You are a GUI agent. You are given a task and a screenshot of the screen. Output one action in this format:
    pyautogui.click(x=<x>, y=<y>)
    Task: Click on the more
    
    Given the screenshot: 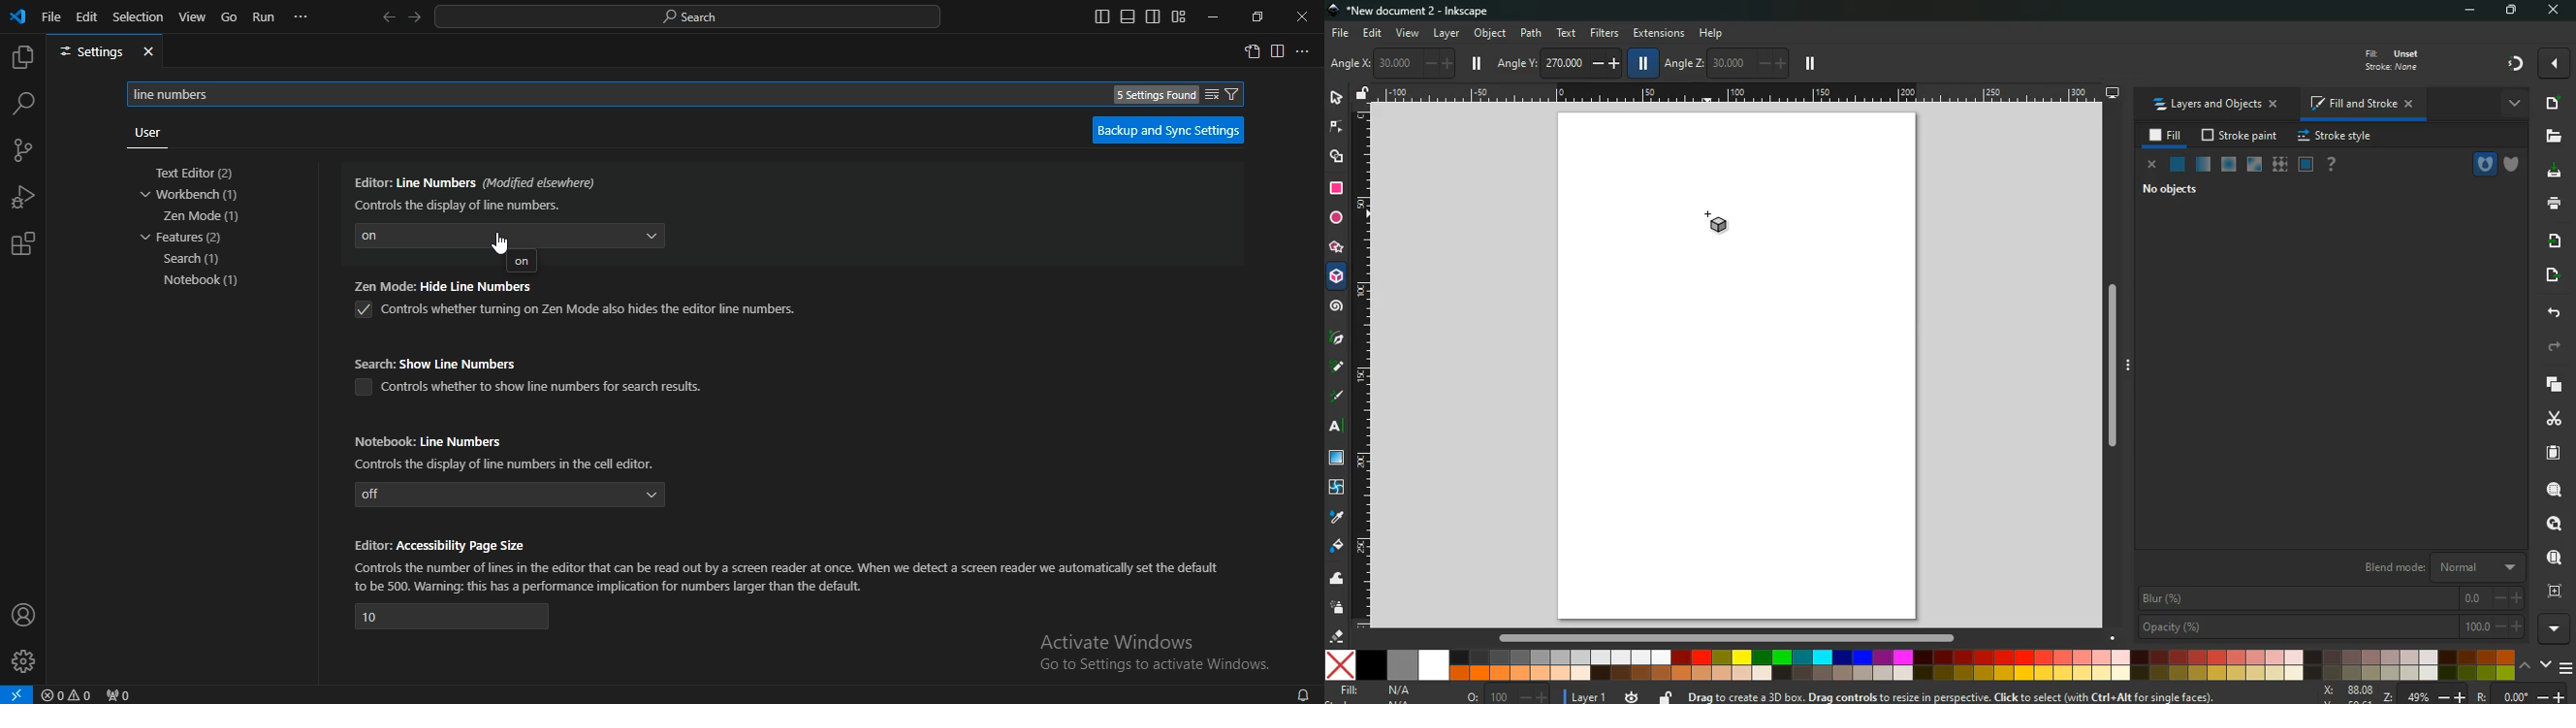 What is the action you would take?
    pyautogui.click(x=2512, y=103)
    